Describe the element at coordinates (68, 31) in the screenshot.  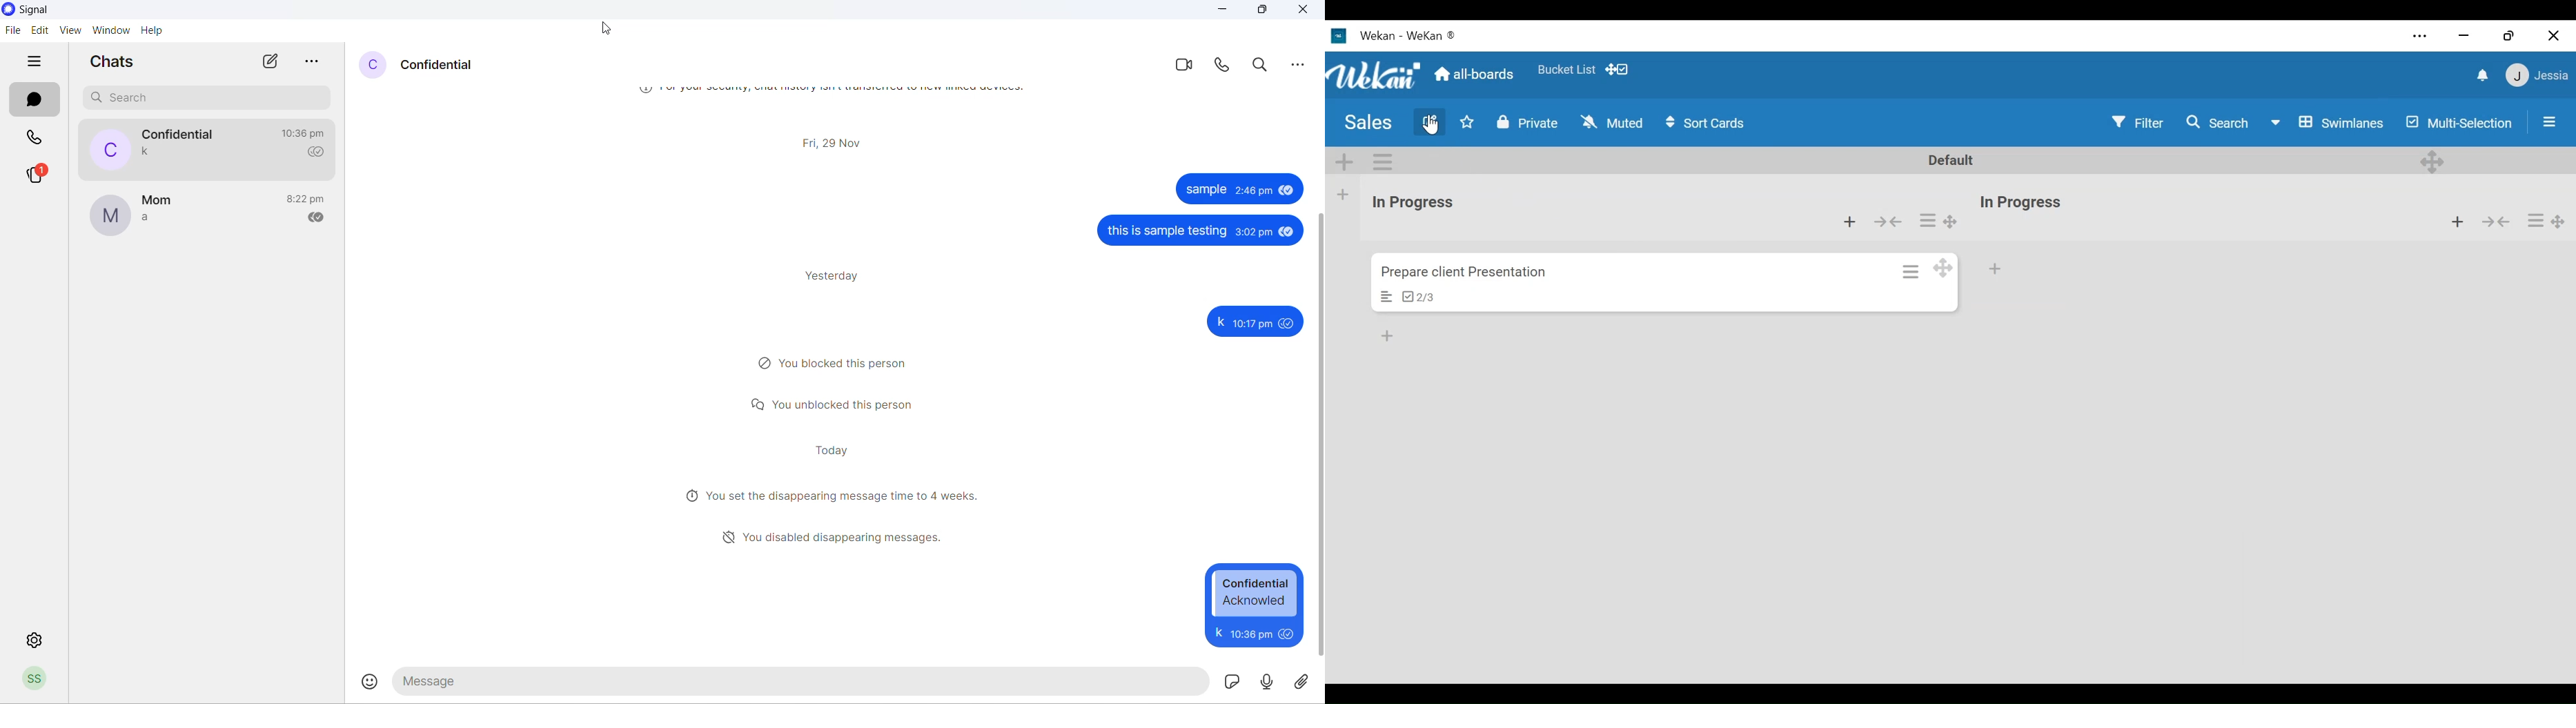
I see `view` at that location.